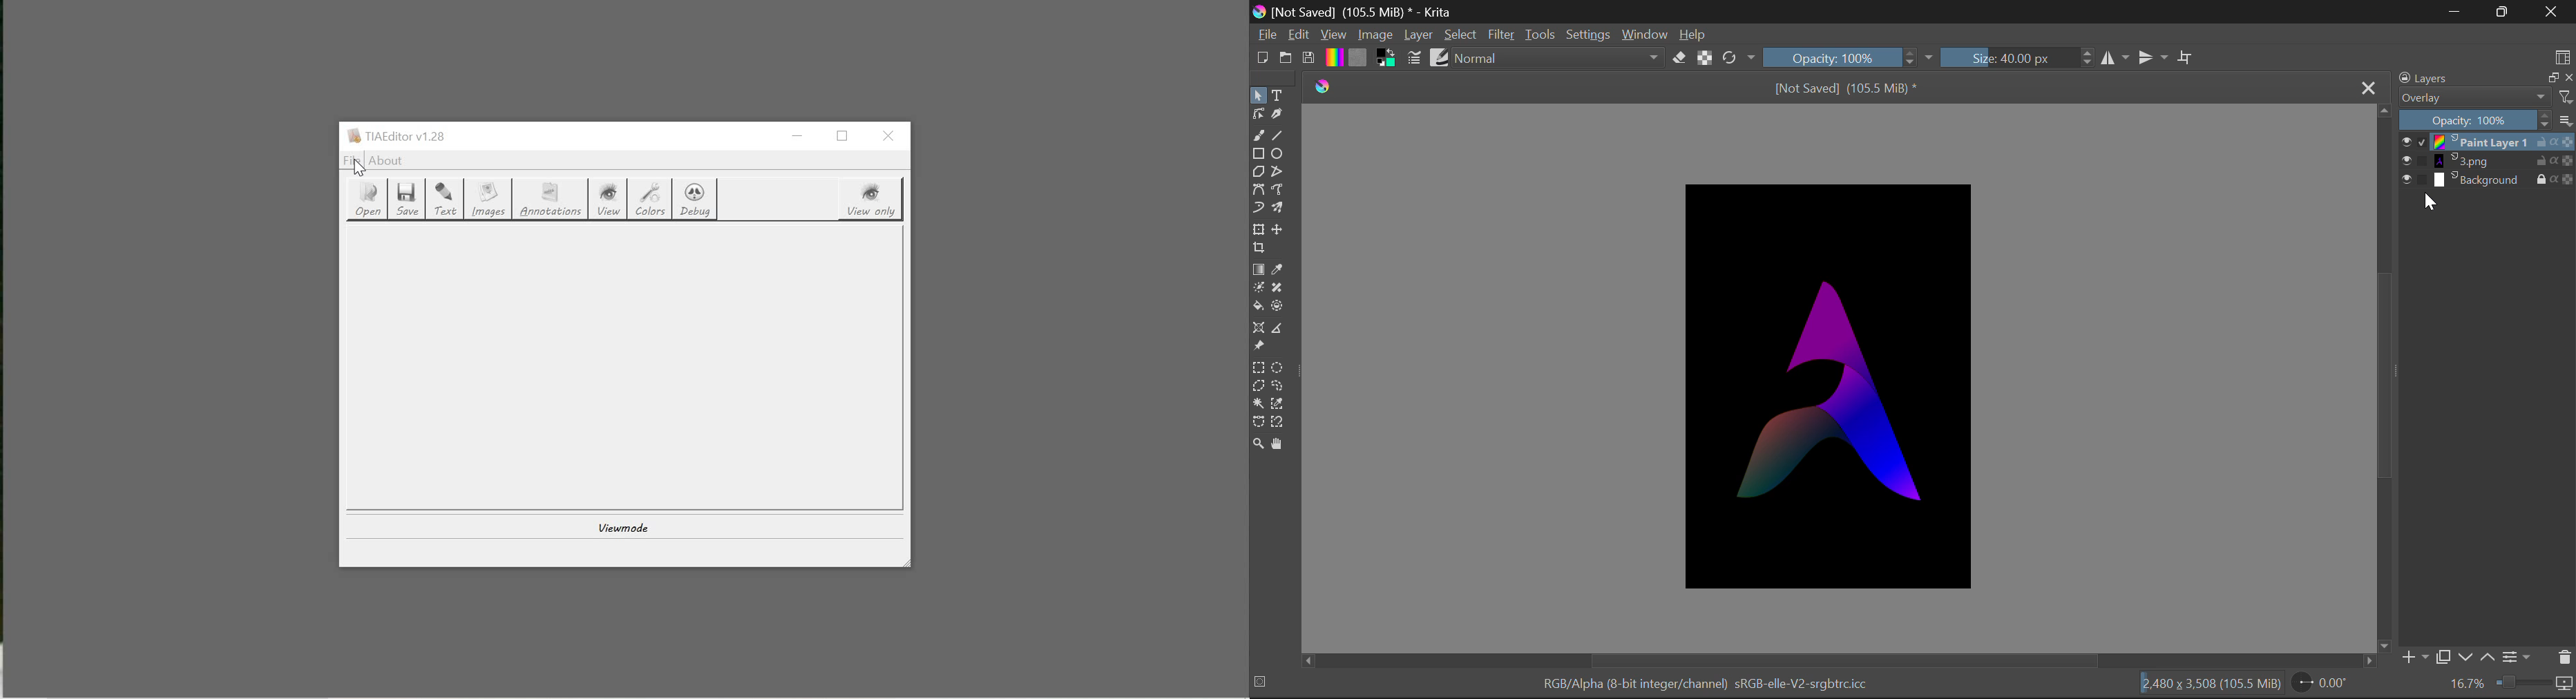  Describe the element at coordinates (2488, 97) in the screenshot. I see `Blending Mode` at that location.